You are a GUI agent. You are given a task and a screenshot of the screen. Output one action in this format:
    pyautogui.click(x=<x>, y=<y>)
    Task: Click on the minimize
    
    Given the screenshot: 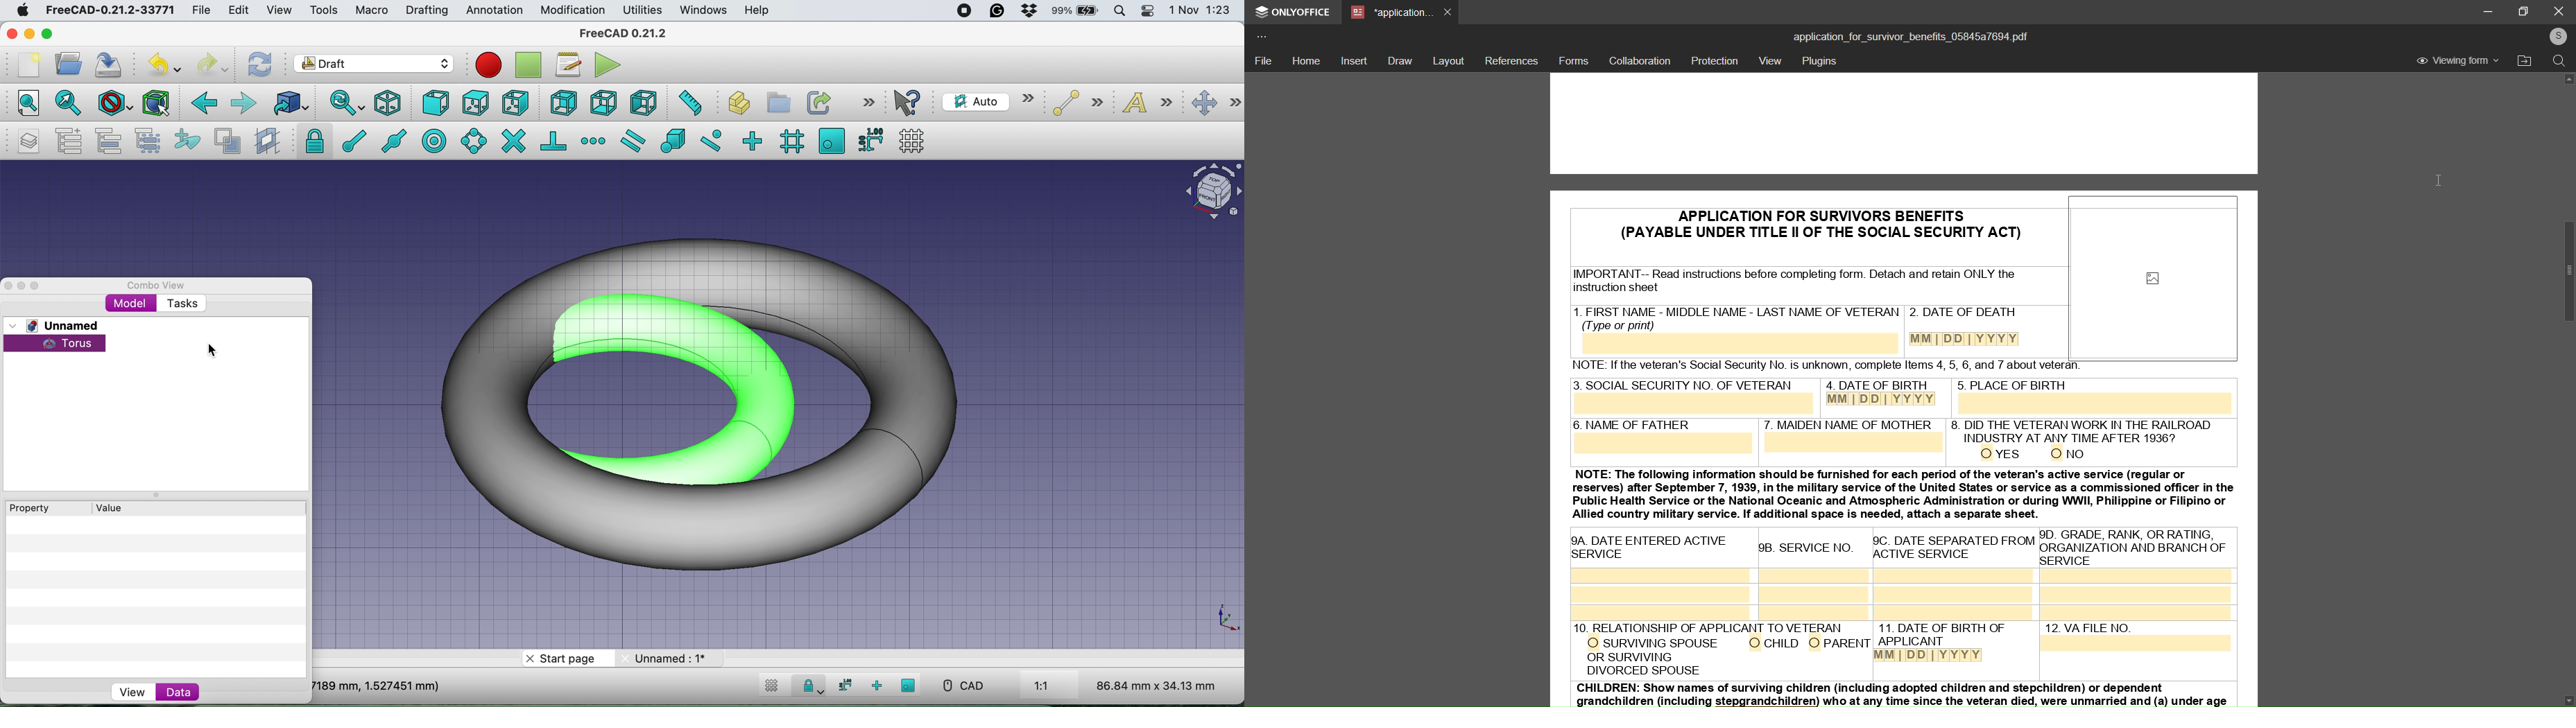 What is the action you would take?
    pyautogui.click(x=2484, y=11)
    